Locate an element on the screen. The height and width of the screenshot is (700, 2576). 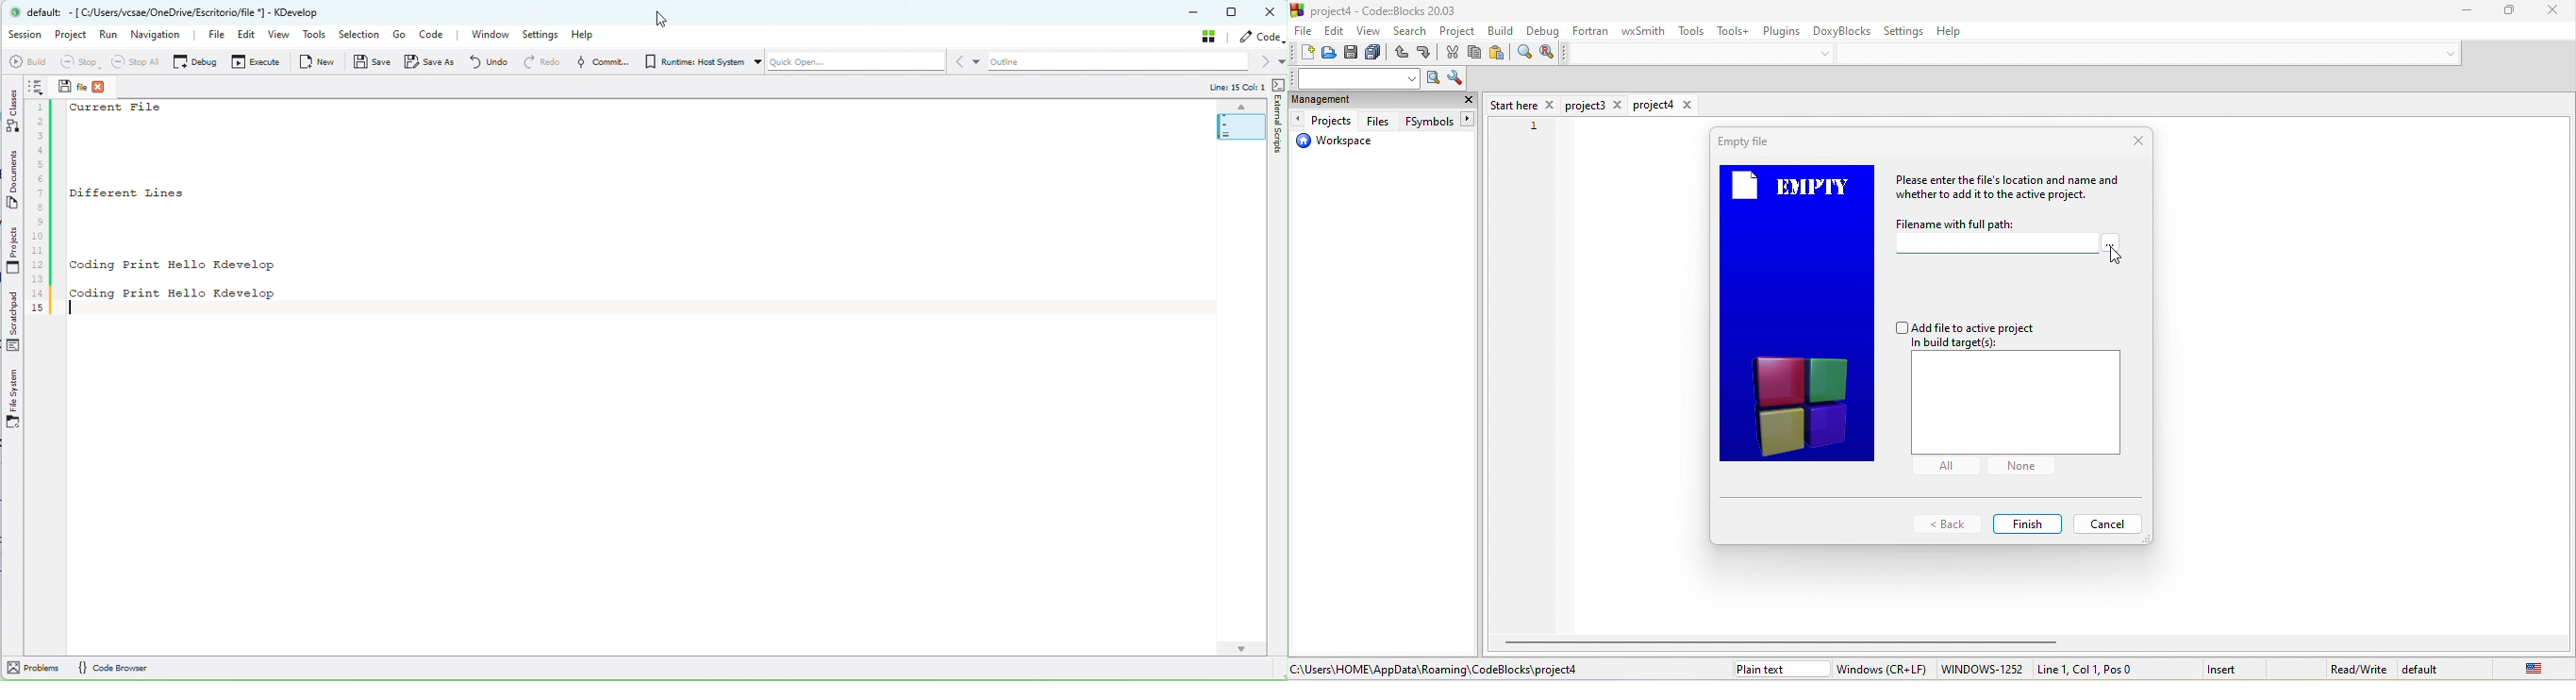
Minimap is located at coordinates (1235, 121).